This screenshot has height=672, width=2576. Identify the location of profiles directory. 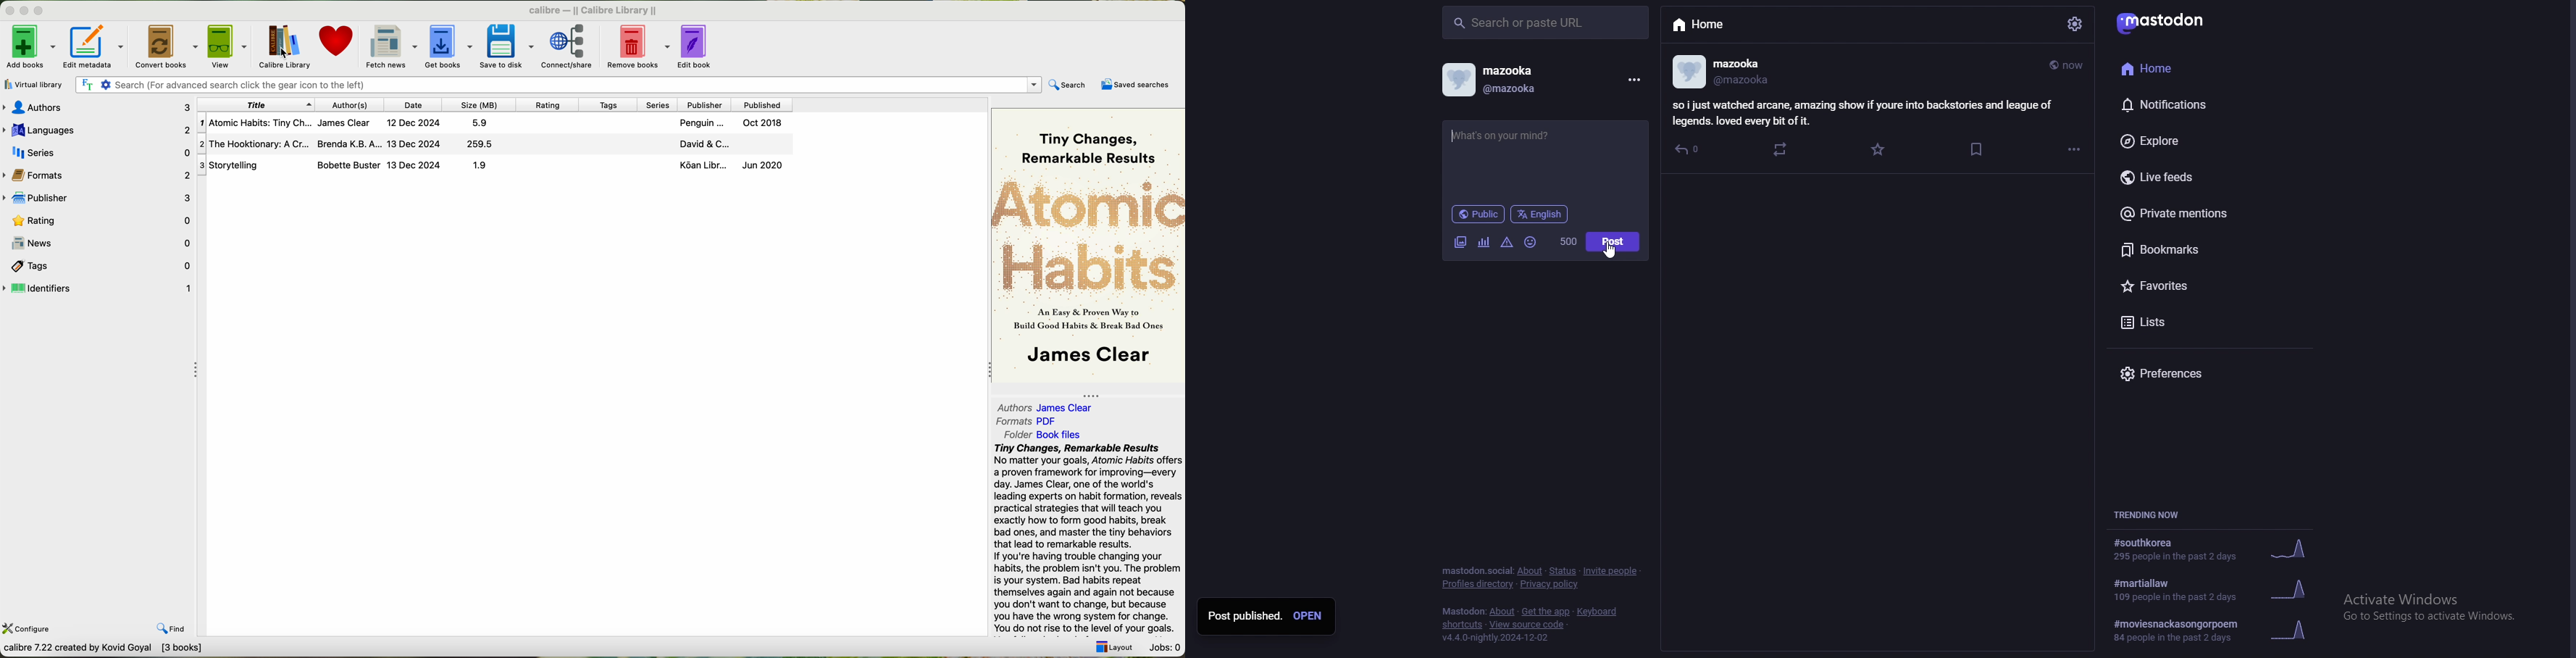
(1479, 585).